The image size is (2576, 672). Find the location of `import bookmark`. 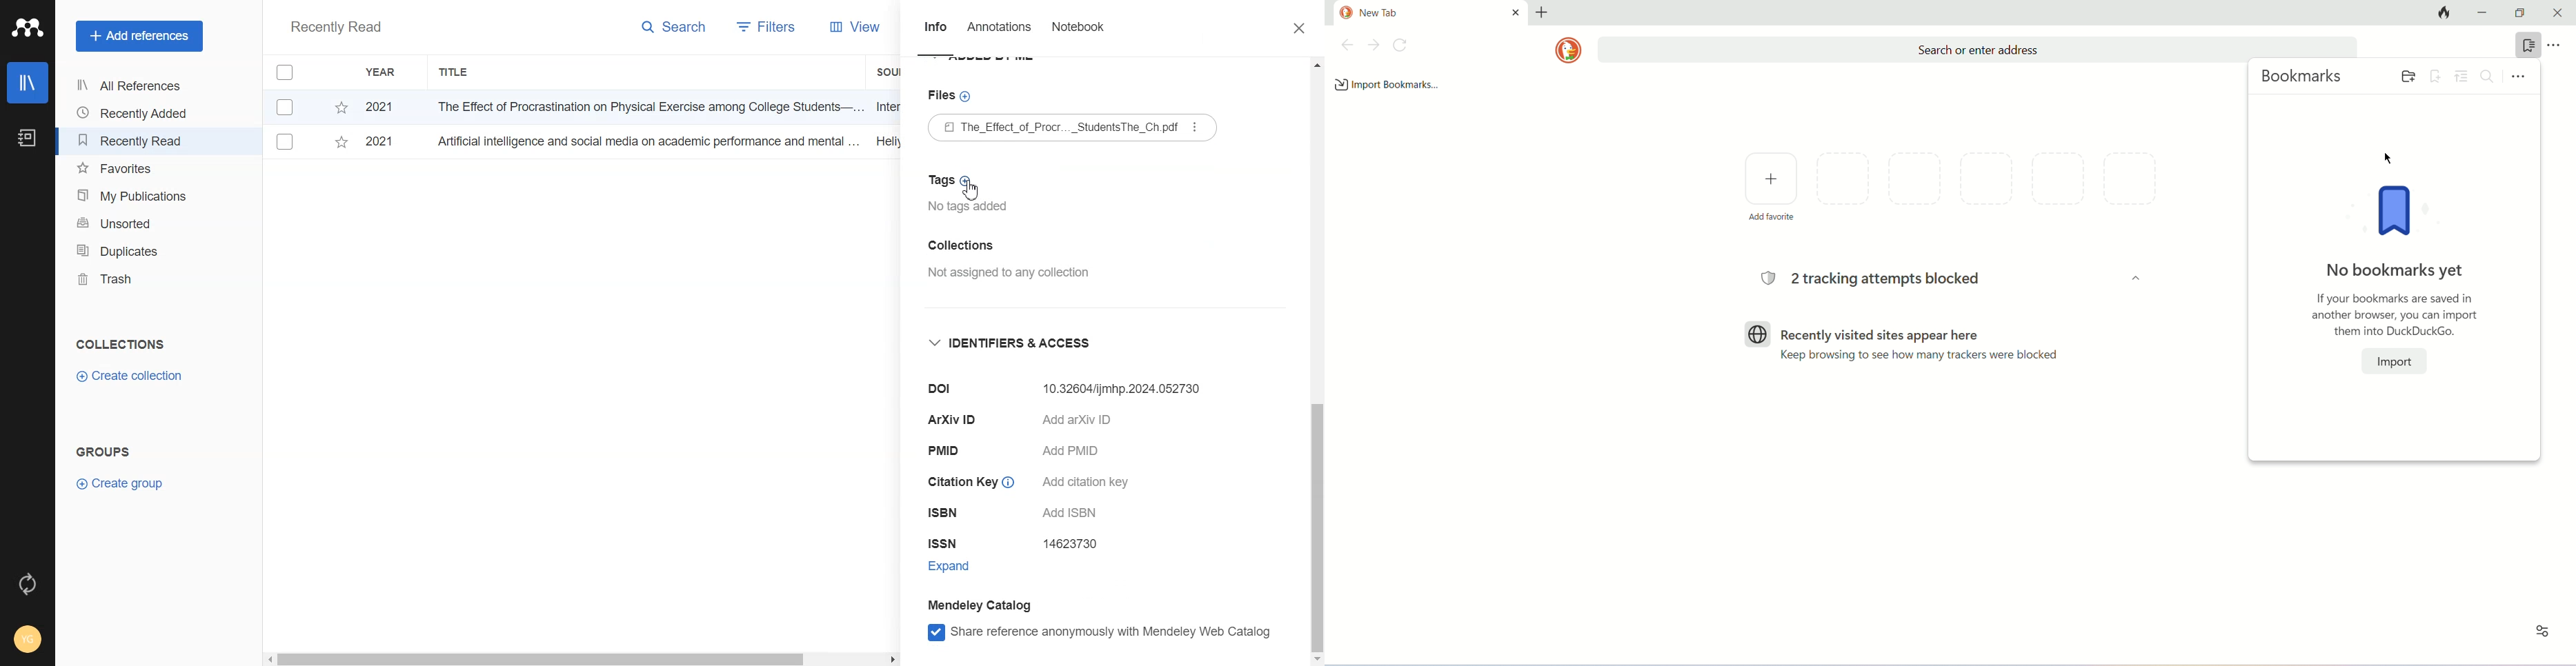

import bookmark is located at coordinates (1388, 84).